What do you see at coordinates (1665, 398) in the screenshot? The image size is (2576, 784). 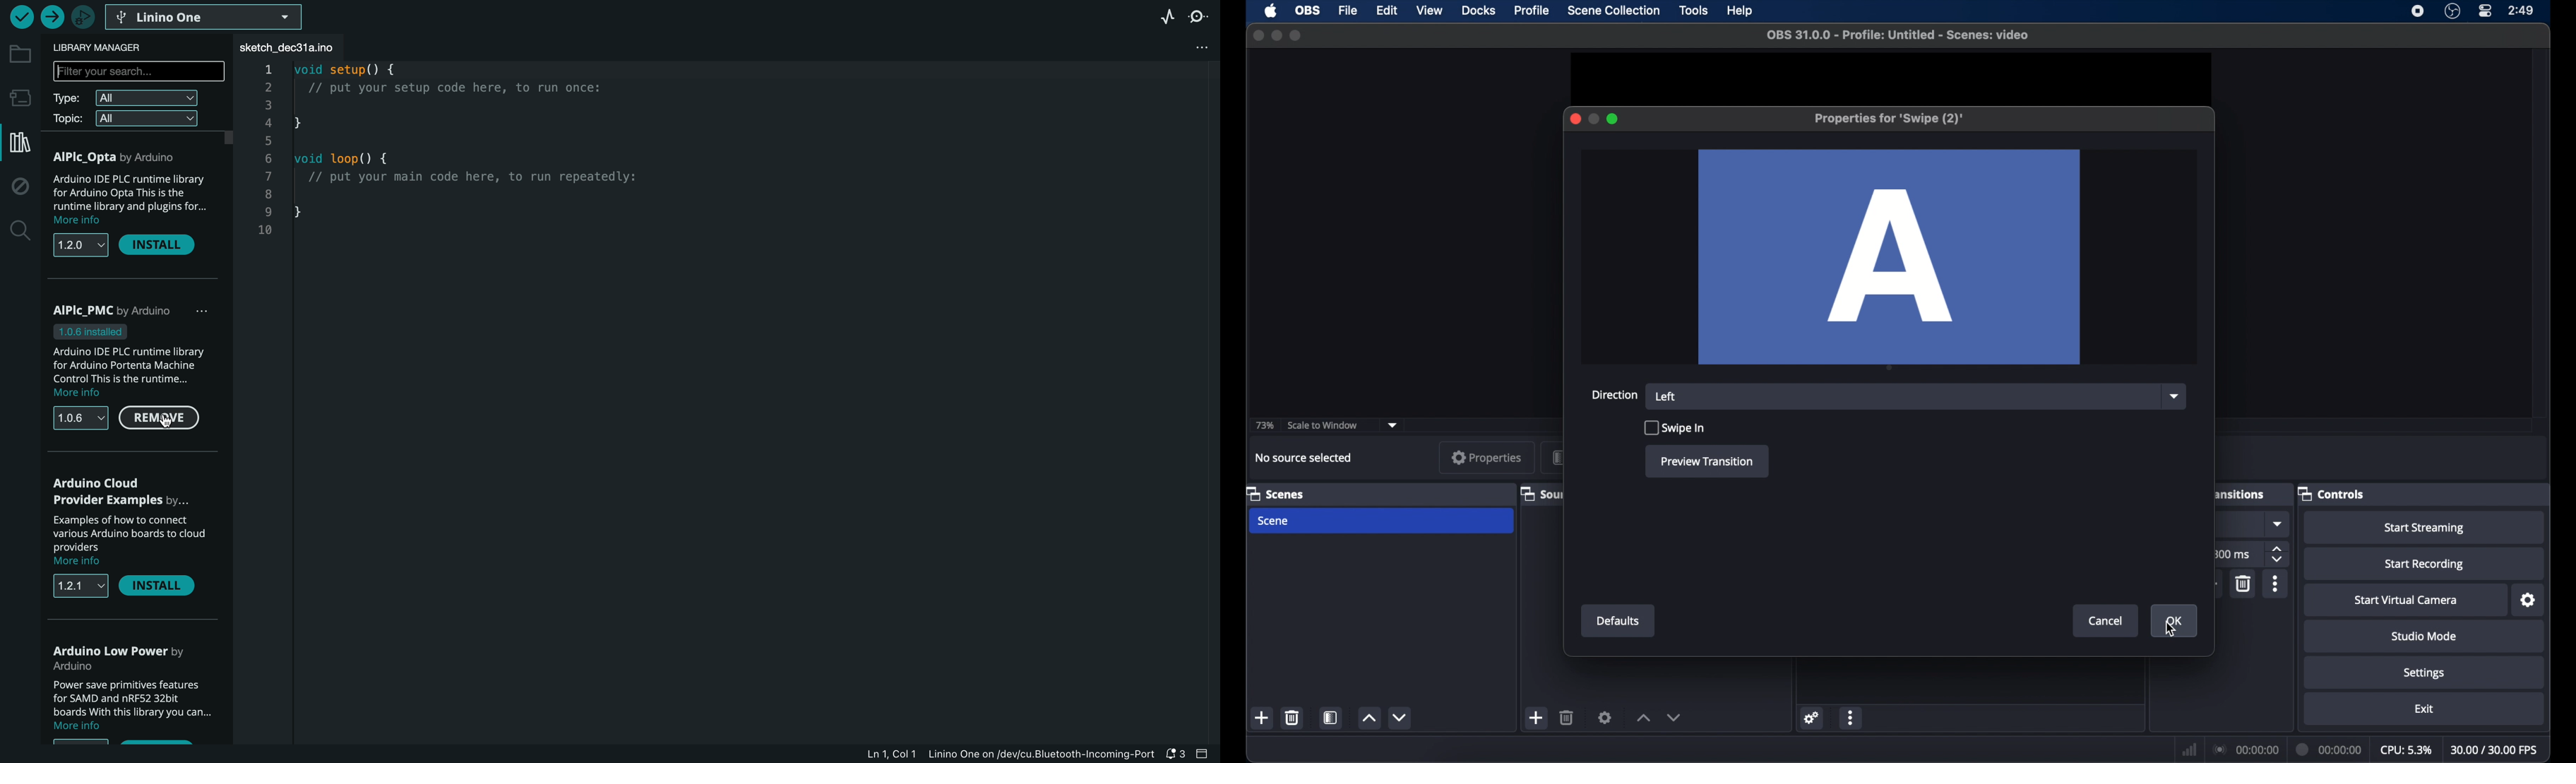 I see `left` at bounding box center [1665, 398].